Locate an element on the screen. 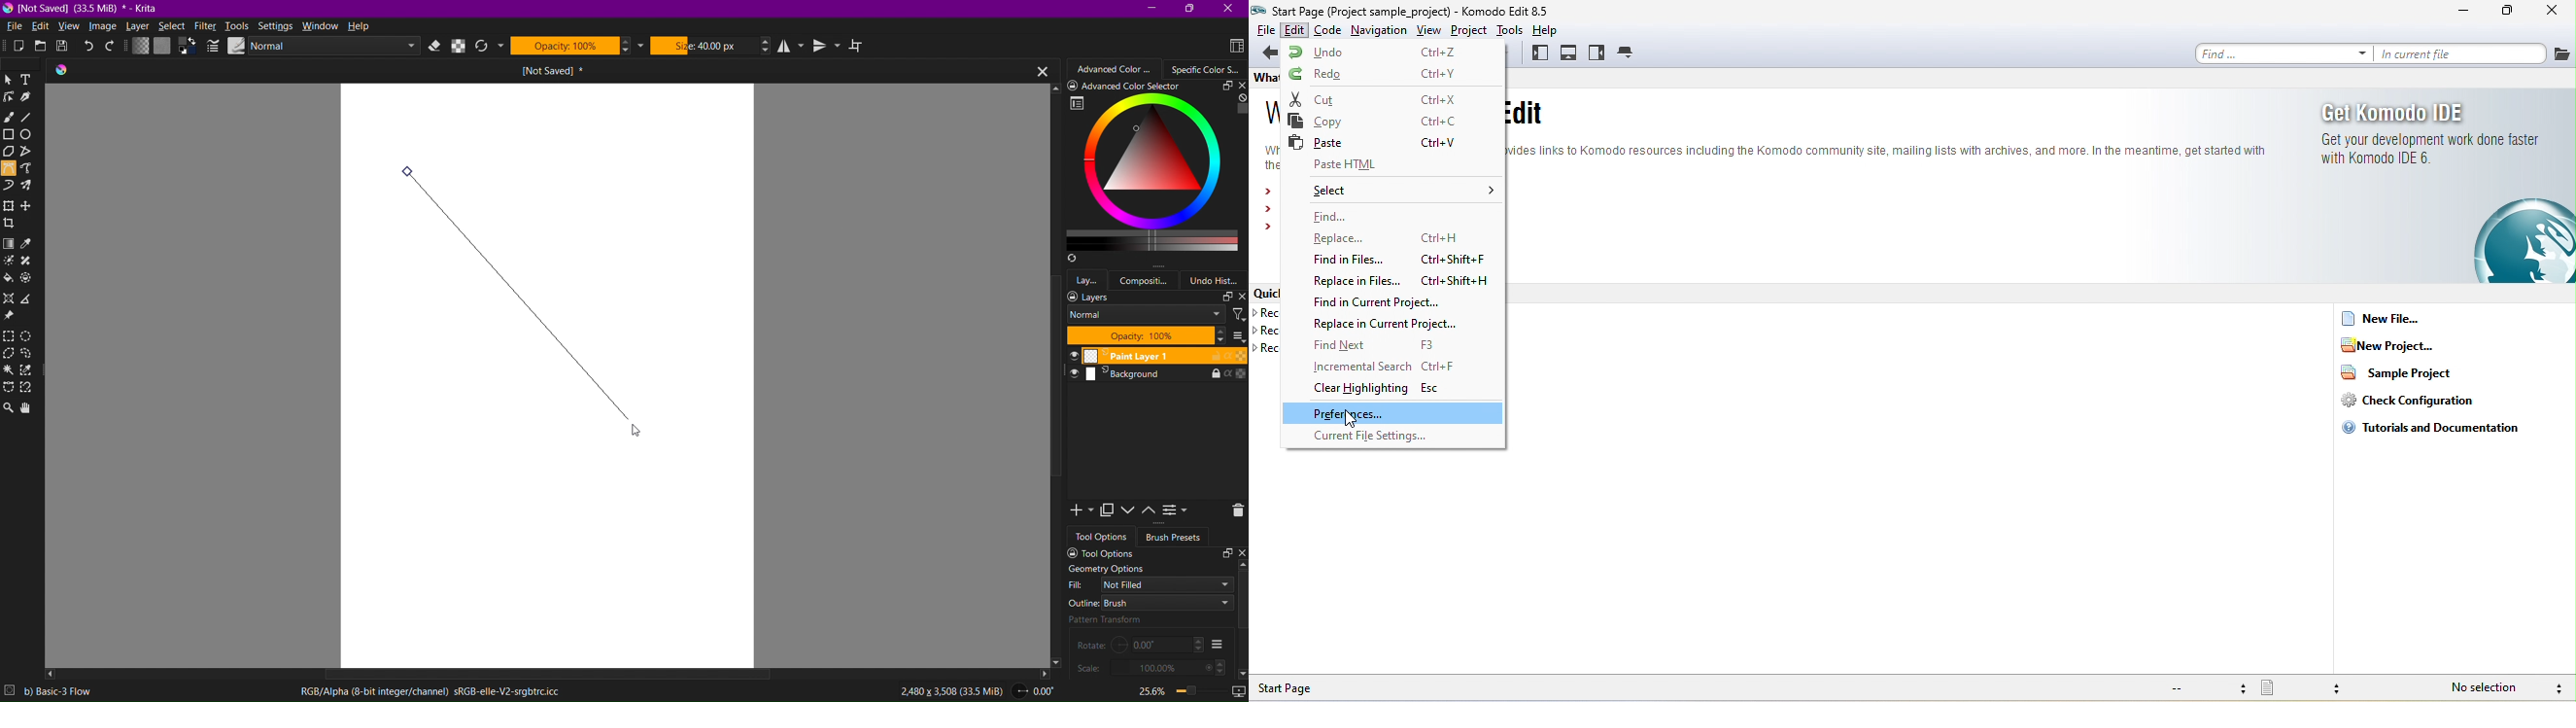  slideshow is located at coordinates (1237, 688).